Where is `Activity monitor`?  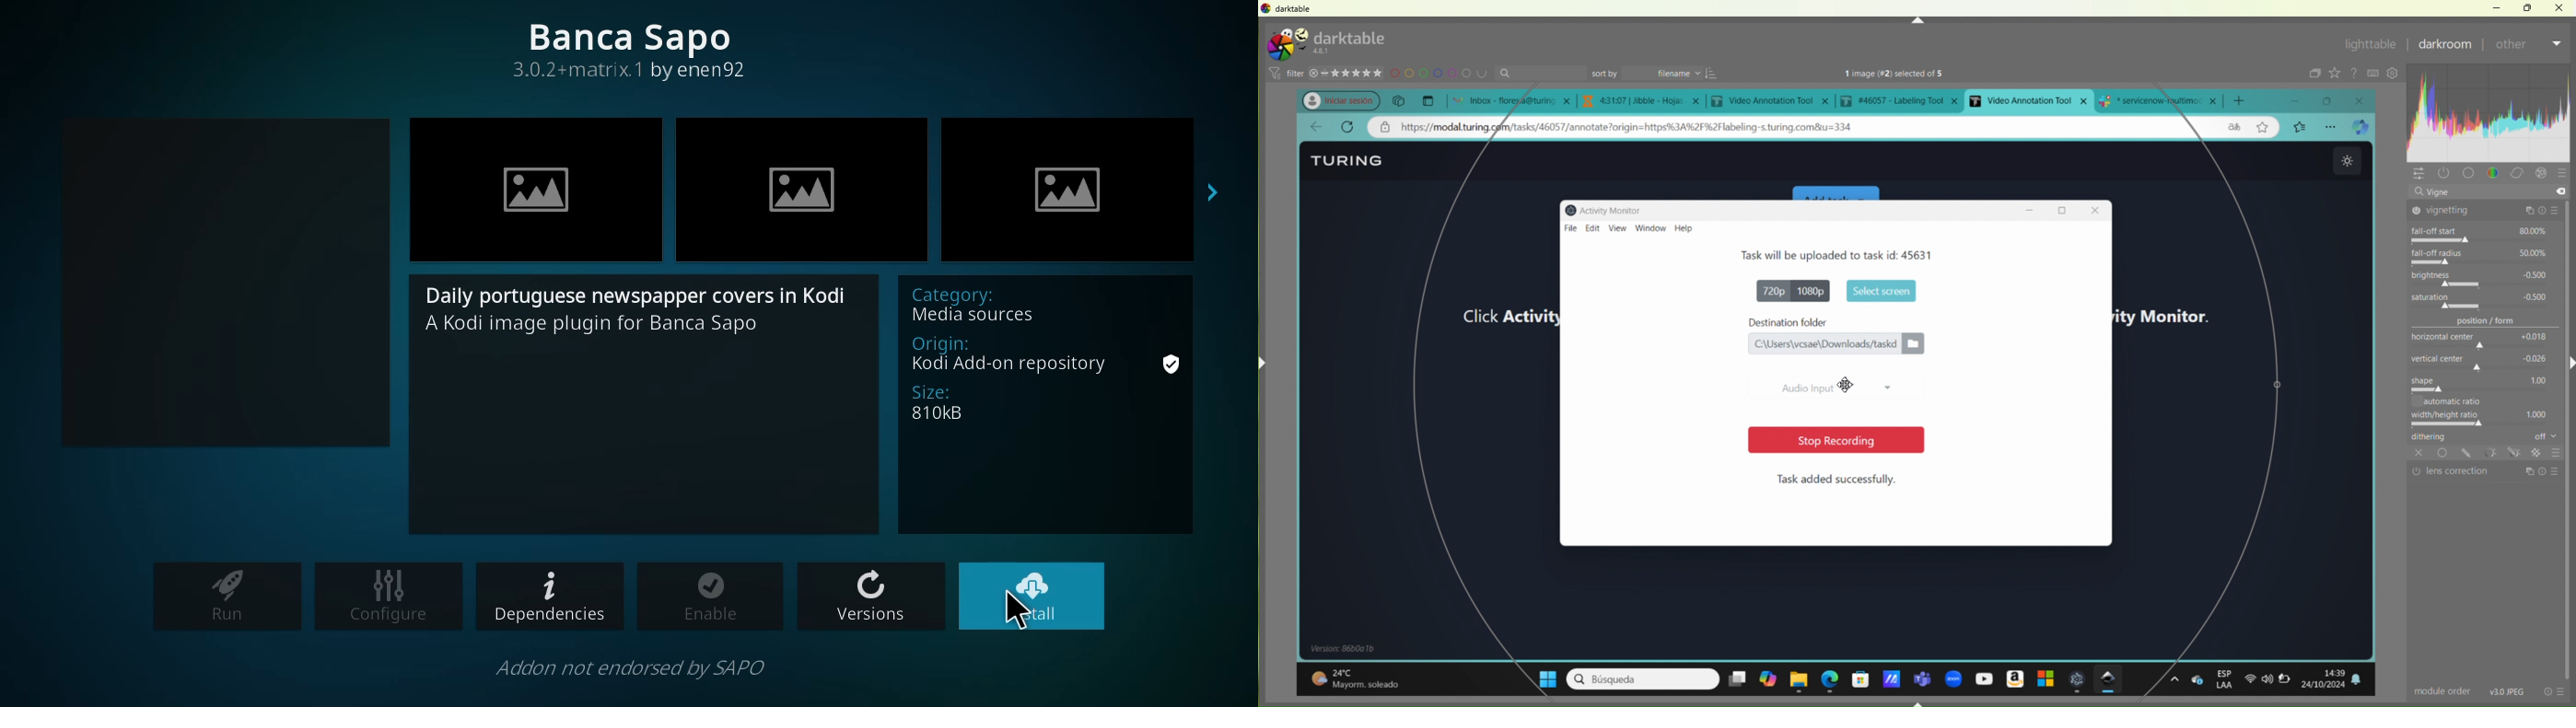 Activity monitor is located at coordinates (1609, 208).